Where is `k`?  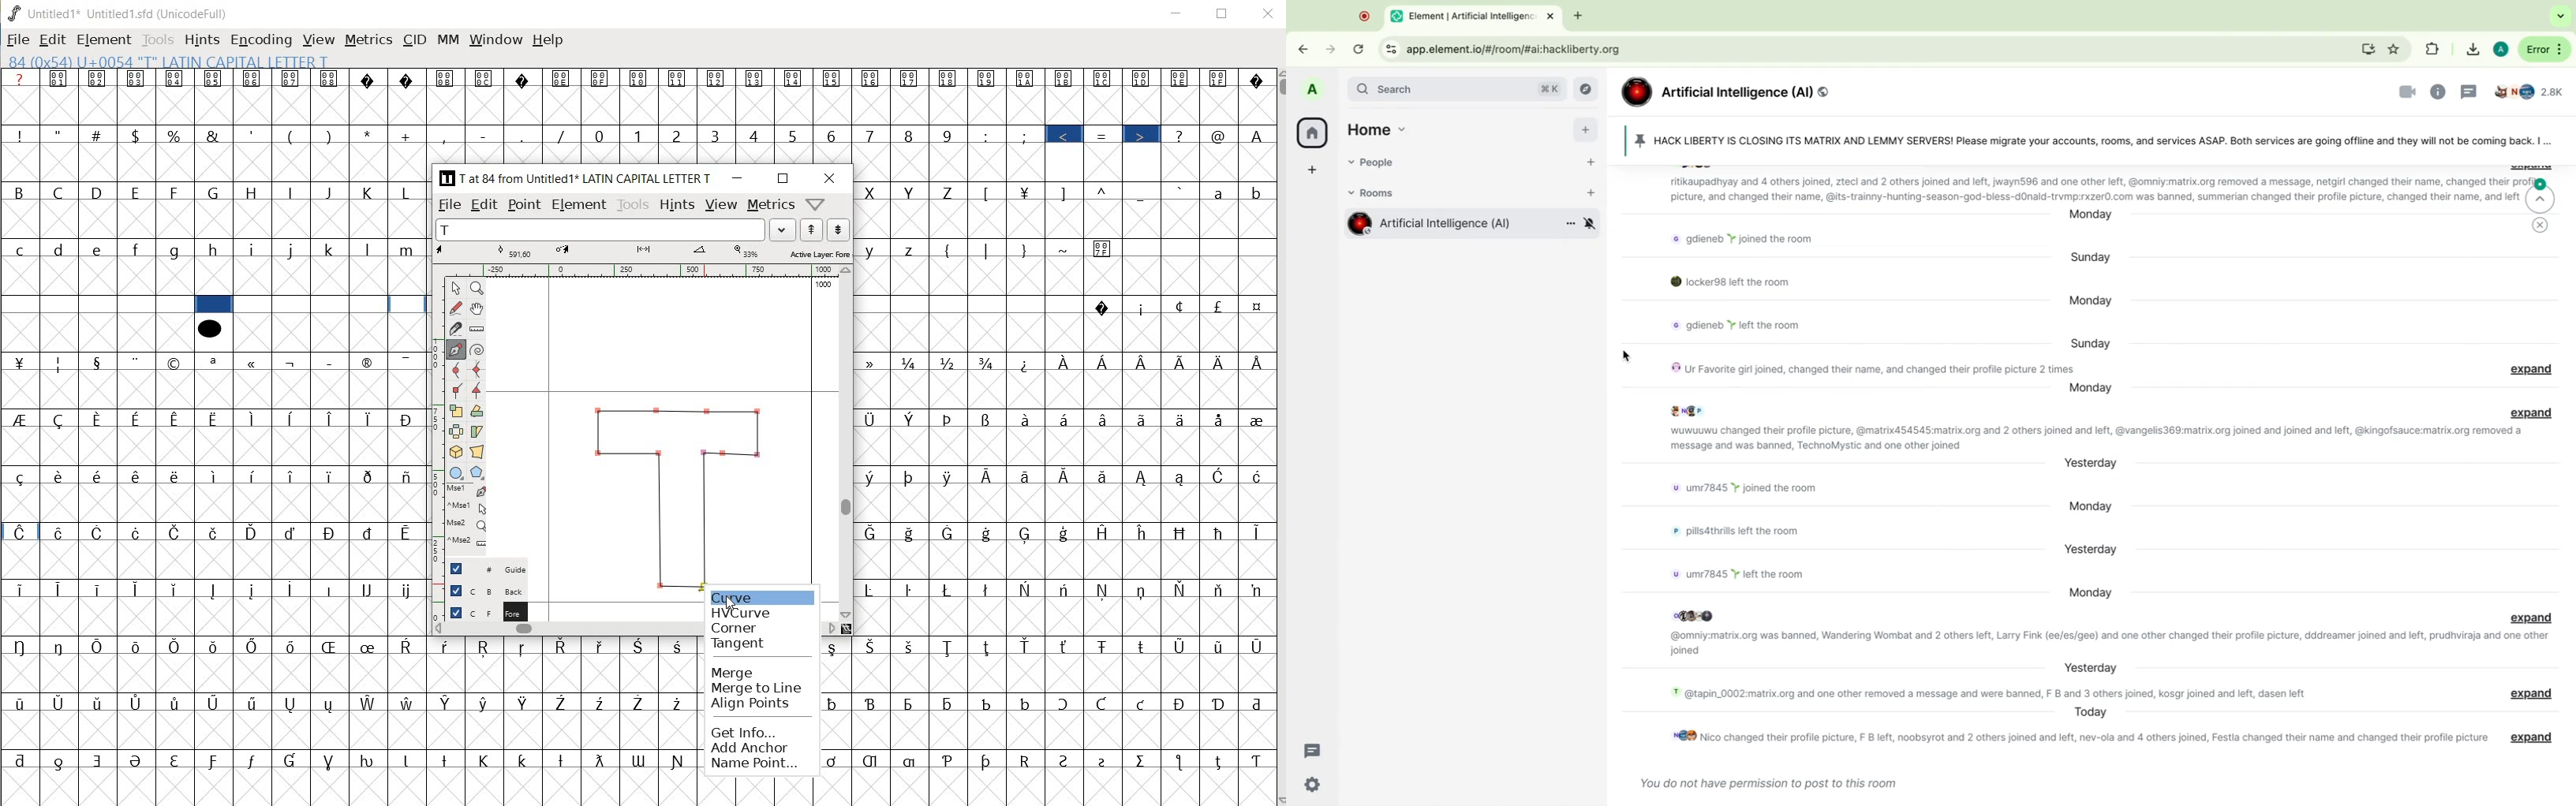 k is located at coordinates (330, 248).